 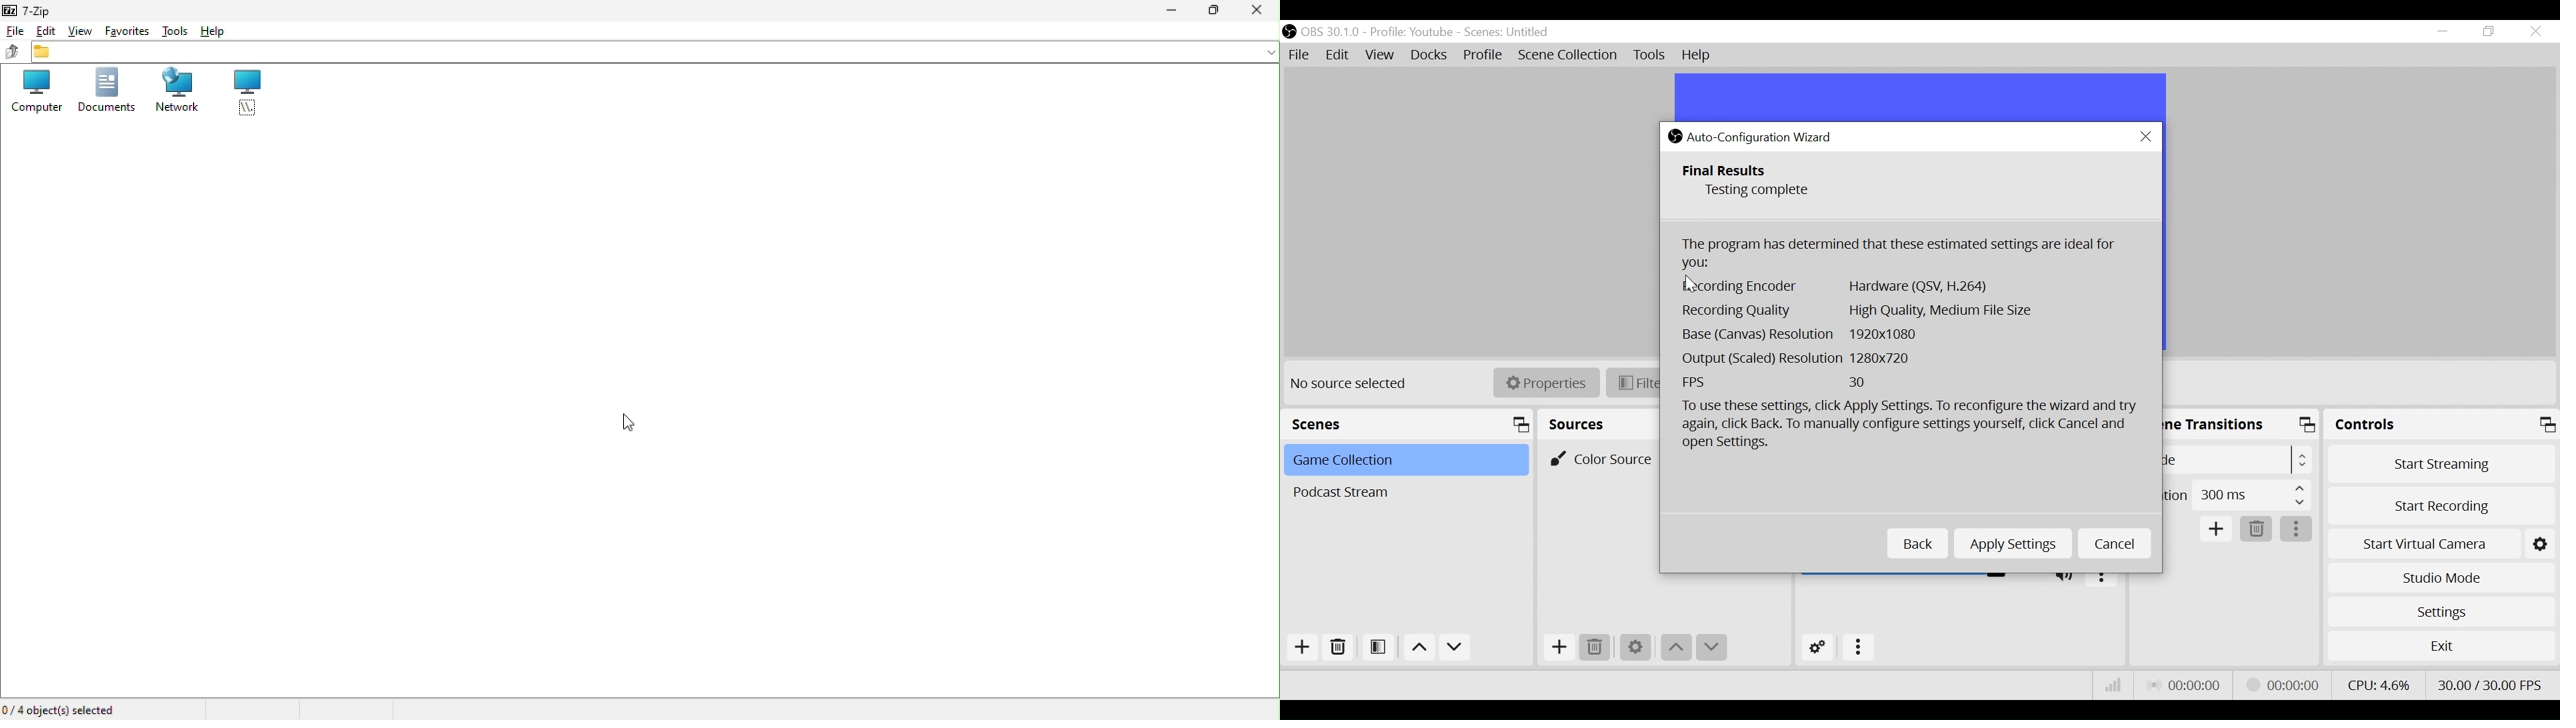 I want to click on OBS Version, so click(x=1331, y=33).